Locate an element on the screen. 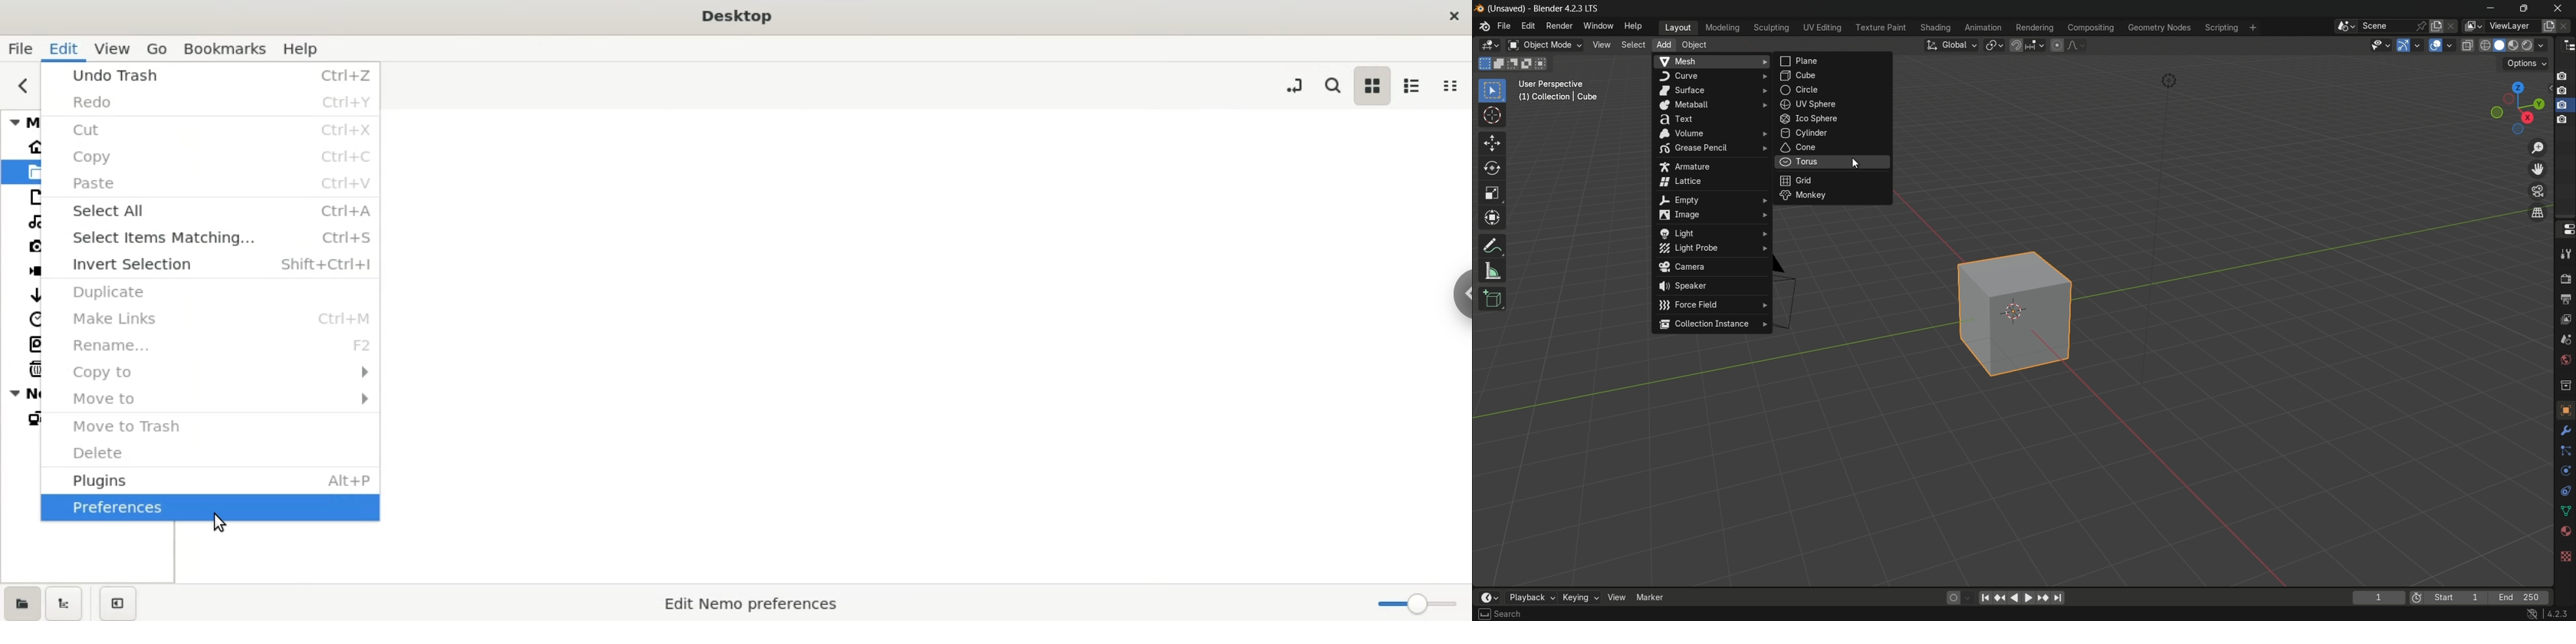  duplicate is located at coordinates (209, 291).